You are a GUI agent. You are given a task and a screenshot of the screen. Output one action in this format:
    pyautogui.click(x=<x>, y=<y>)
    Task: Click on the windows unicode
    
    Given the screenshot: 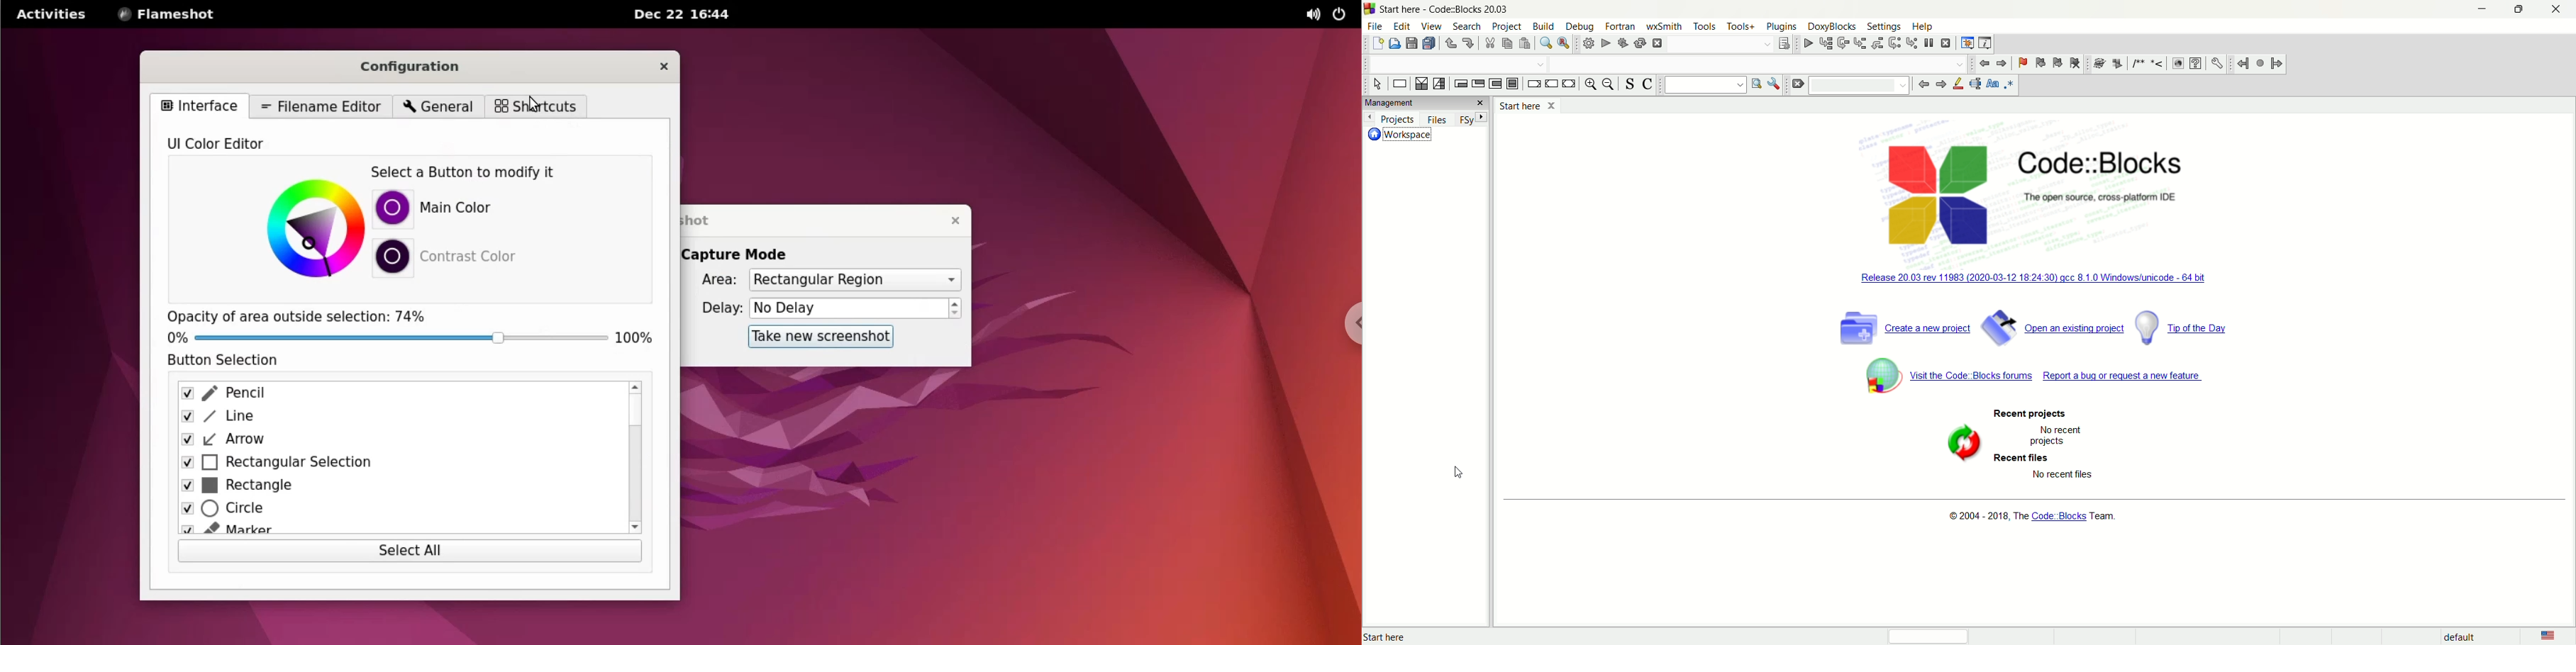 What is the action you would take?
    pyautogui.click(x=2037, y=279)
    